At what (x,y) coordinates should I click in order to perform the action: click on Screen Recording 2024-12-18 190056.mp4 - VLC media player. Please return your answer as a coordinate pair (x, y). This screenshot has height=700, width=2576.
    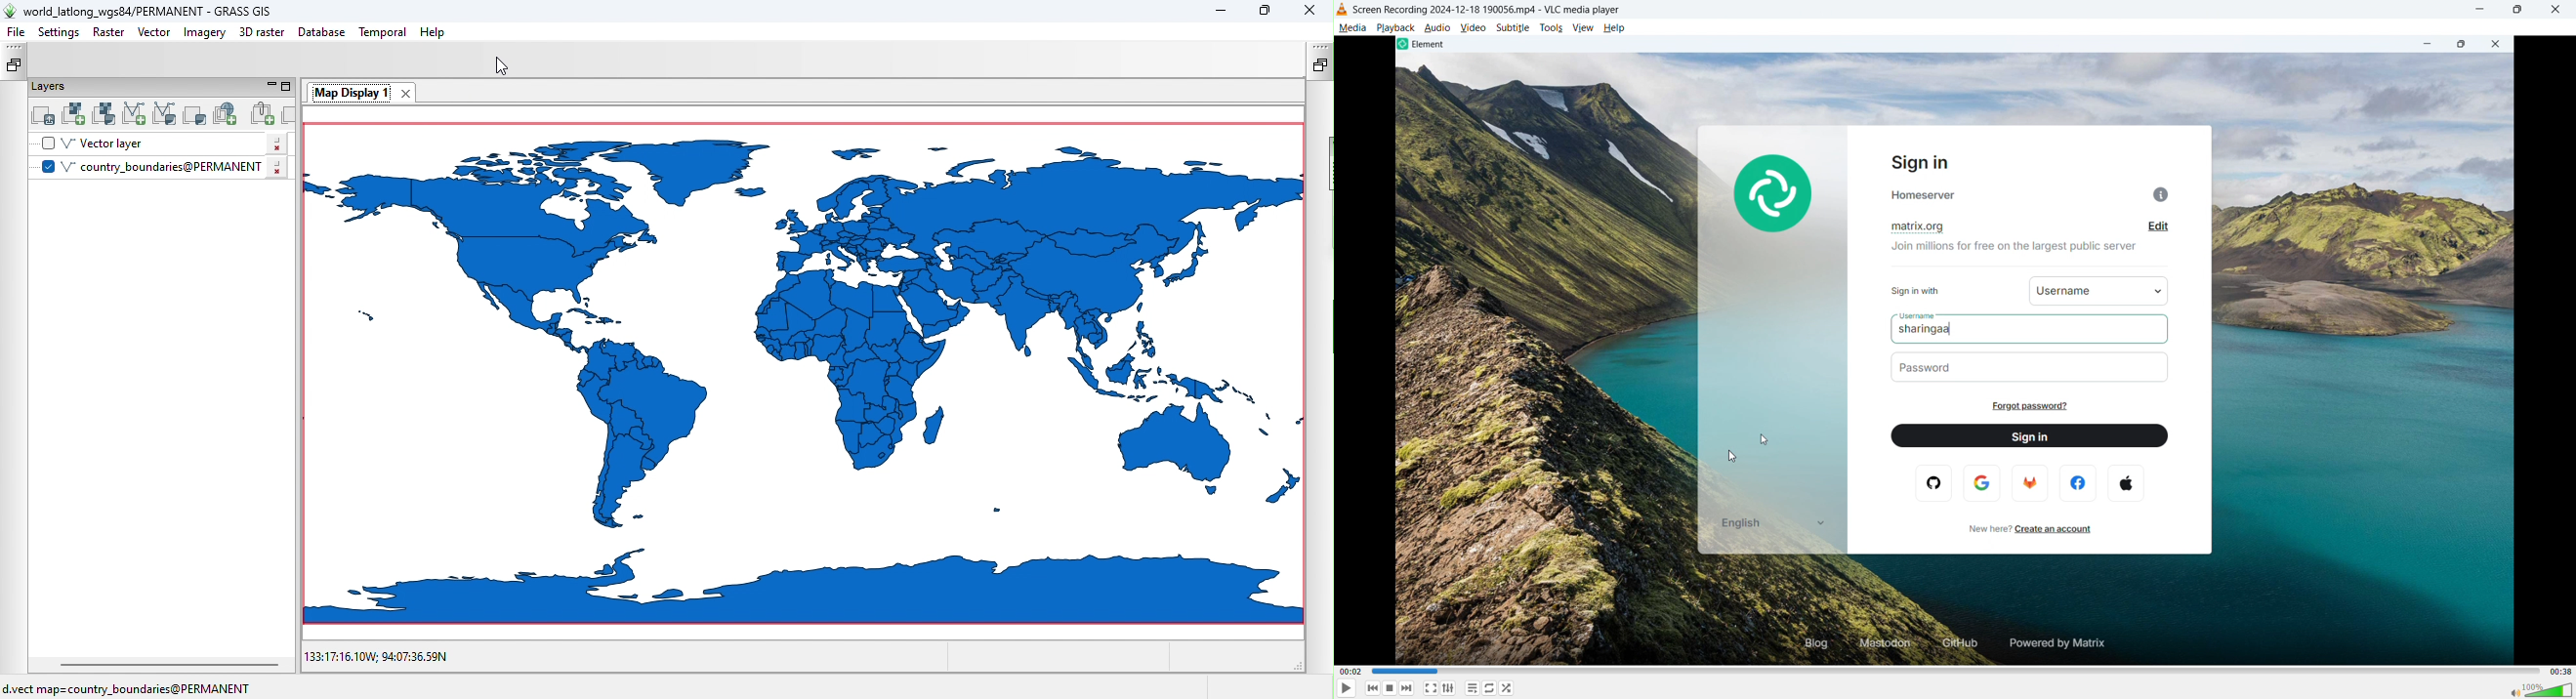
    Looking at the image, I should click on (1487, 9).